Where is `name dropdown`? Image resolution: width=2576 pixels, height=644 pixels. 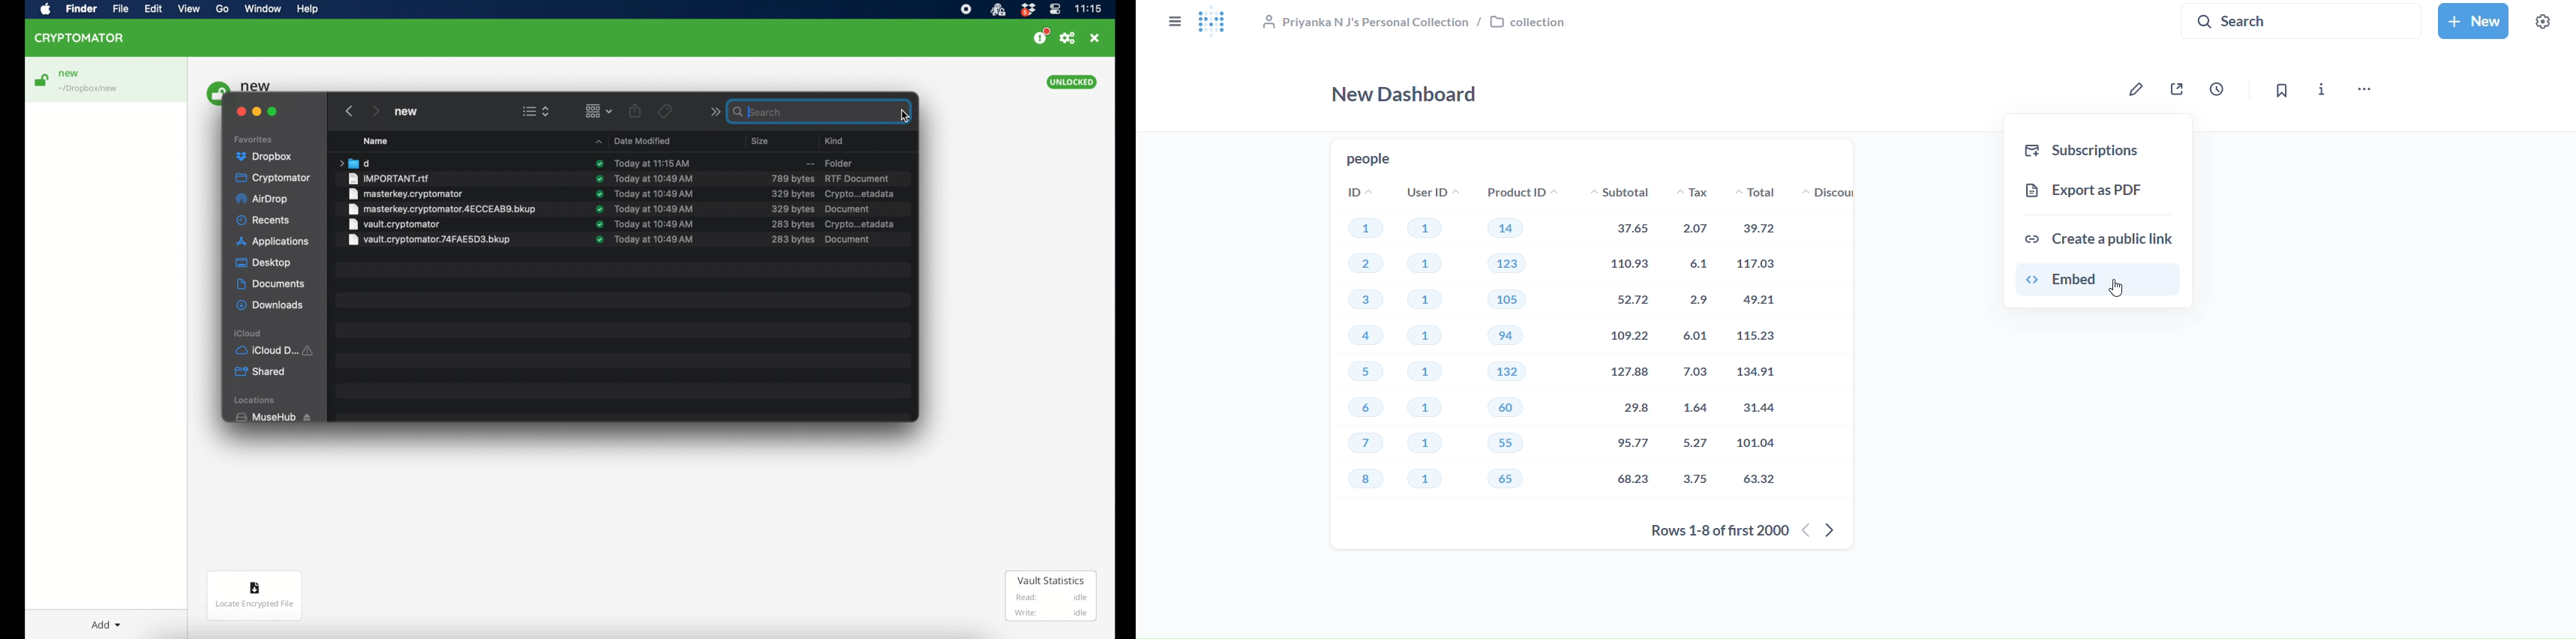 name dropdown is located at coordinates (598, 142).